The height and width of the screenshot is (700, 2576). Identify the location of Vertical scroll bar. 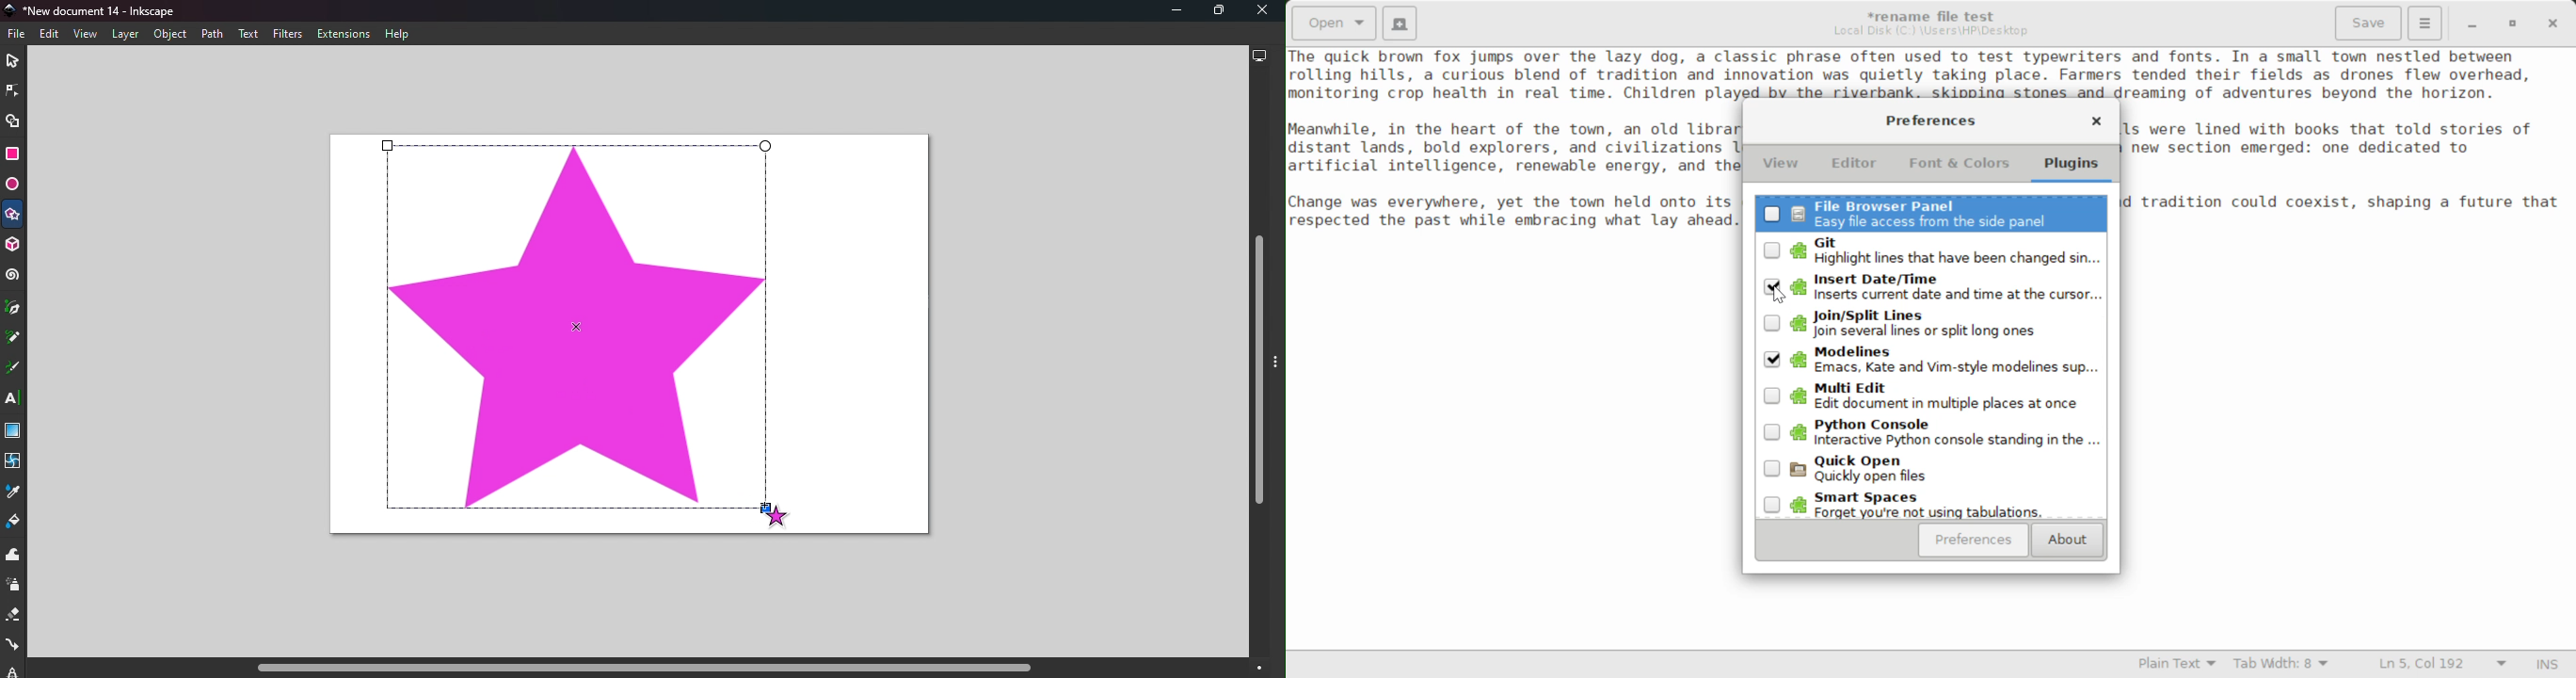
(1259, 365).